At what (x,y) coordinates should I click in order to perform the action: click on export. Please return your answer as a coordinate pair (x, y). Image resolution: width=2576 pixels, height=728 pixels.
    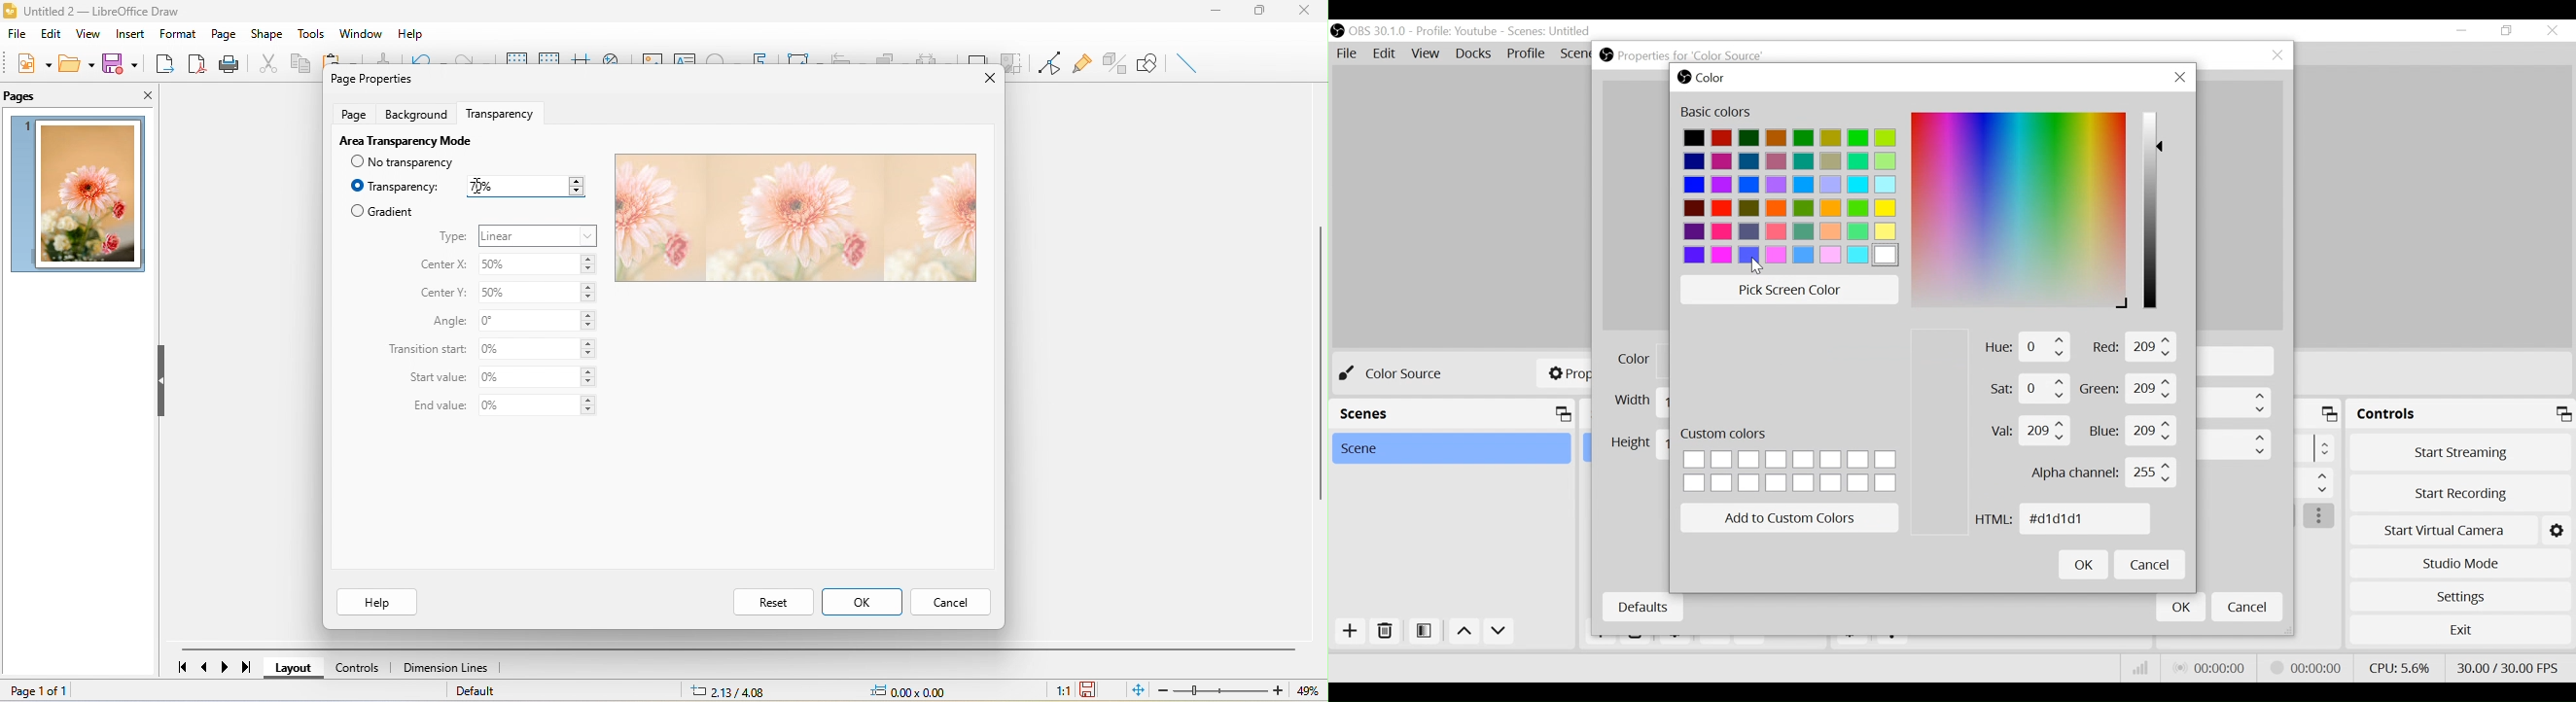
    Looking at the image, I should click on (160, 61).